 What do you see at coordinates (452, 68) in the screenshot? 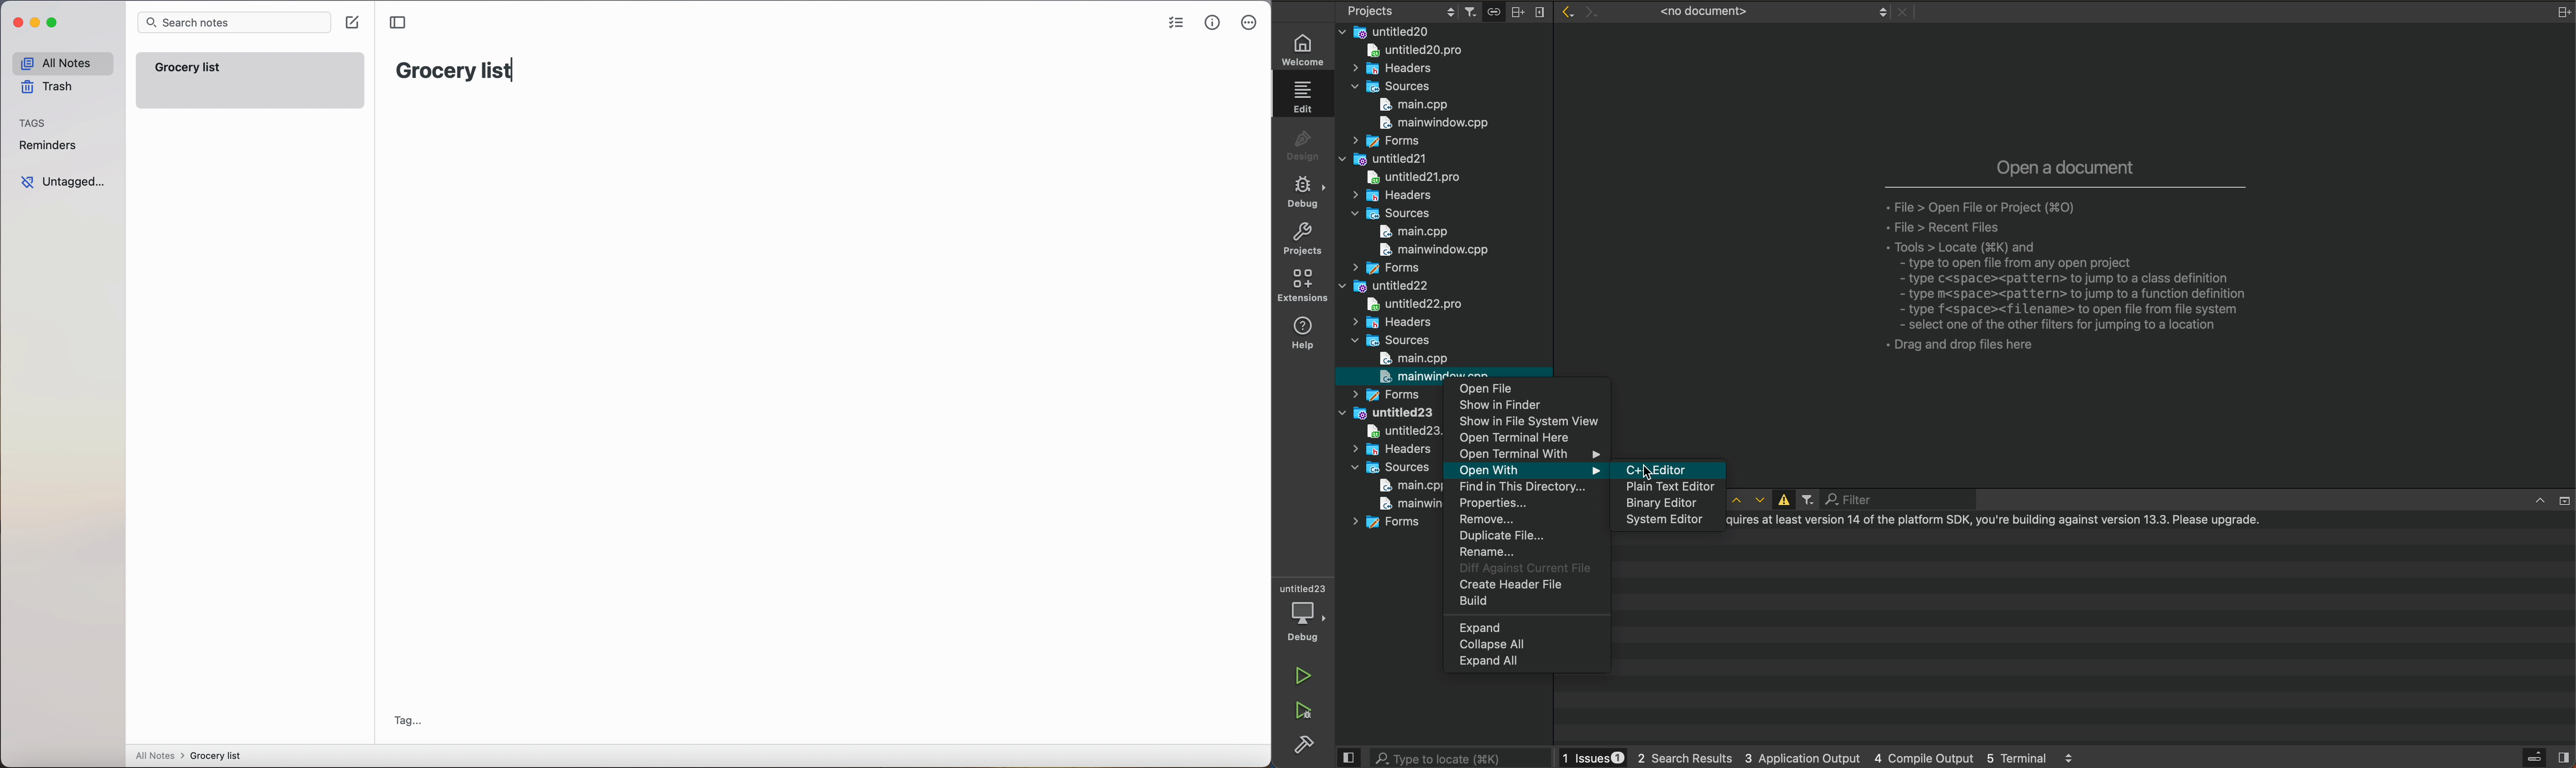
I see `Grocery List` at bounding box center [452, 68].